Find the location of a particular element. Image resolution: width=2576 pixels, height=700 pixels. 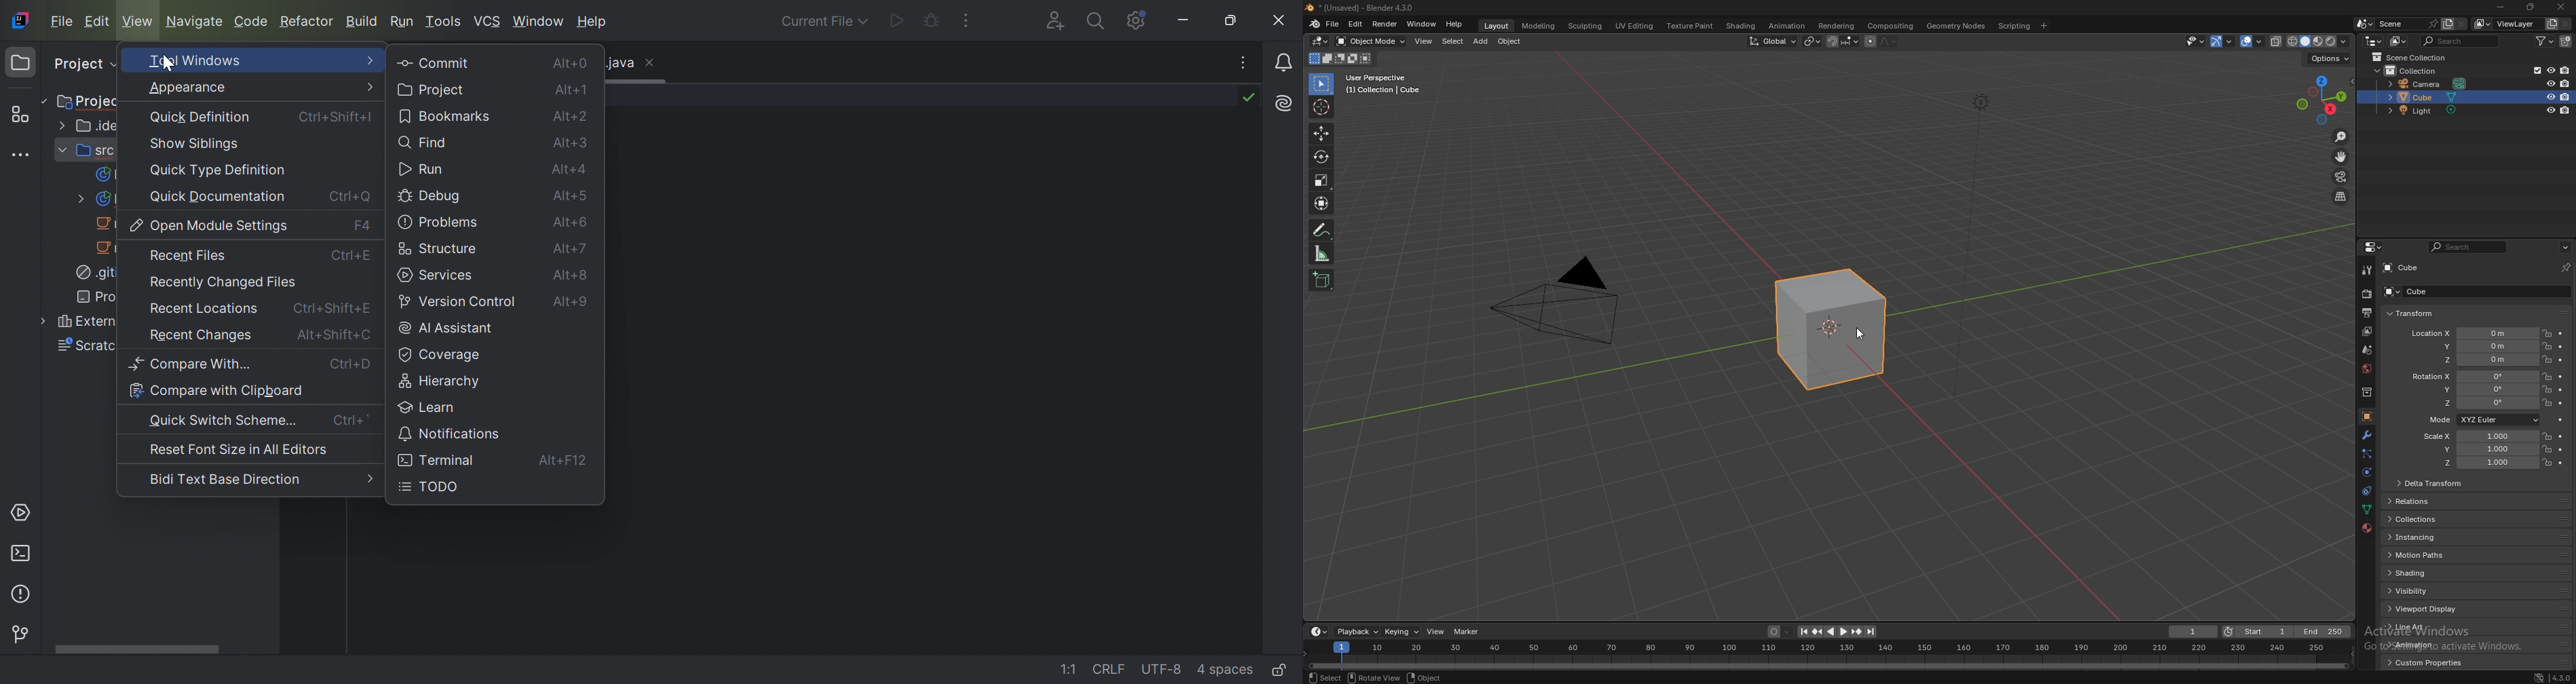

1 is located at coordinates (2191, 632).